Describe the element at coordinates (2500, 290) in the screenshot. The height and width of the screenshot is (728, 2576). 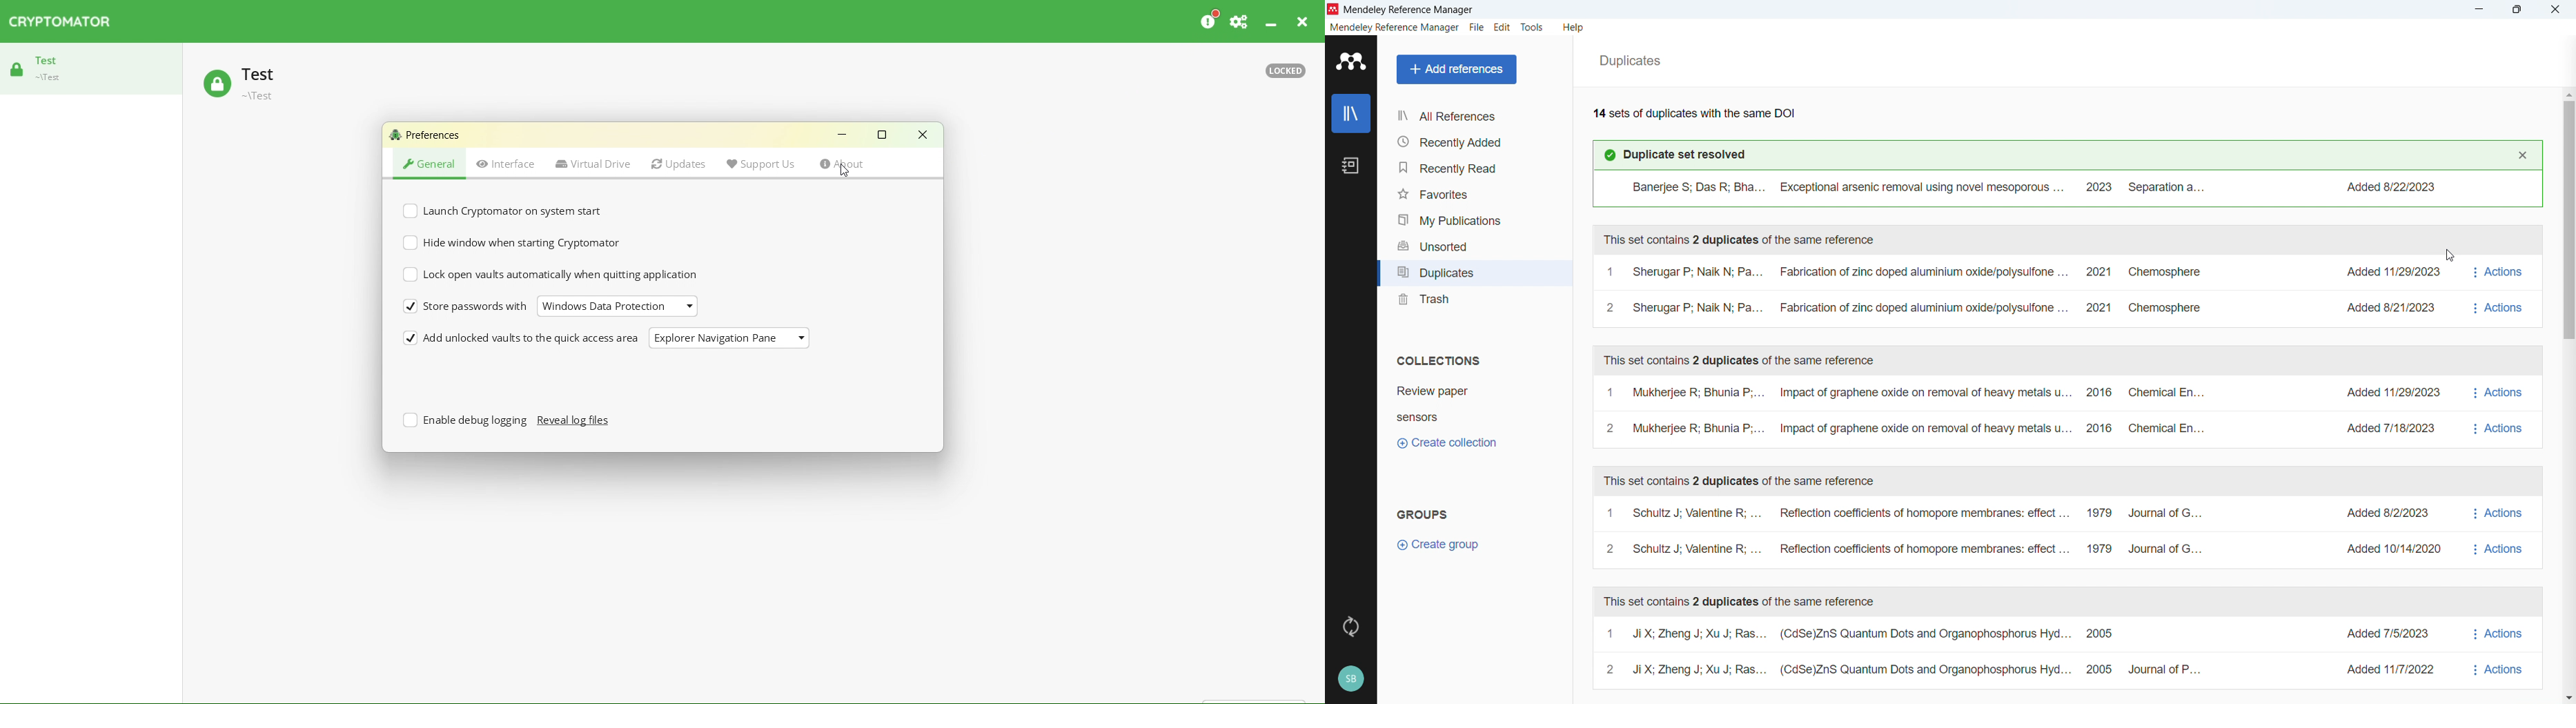
I see `Actions ` at that location.